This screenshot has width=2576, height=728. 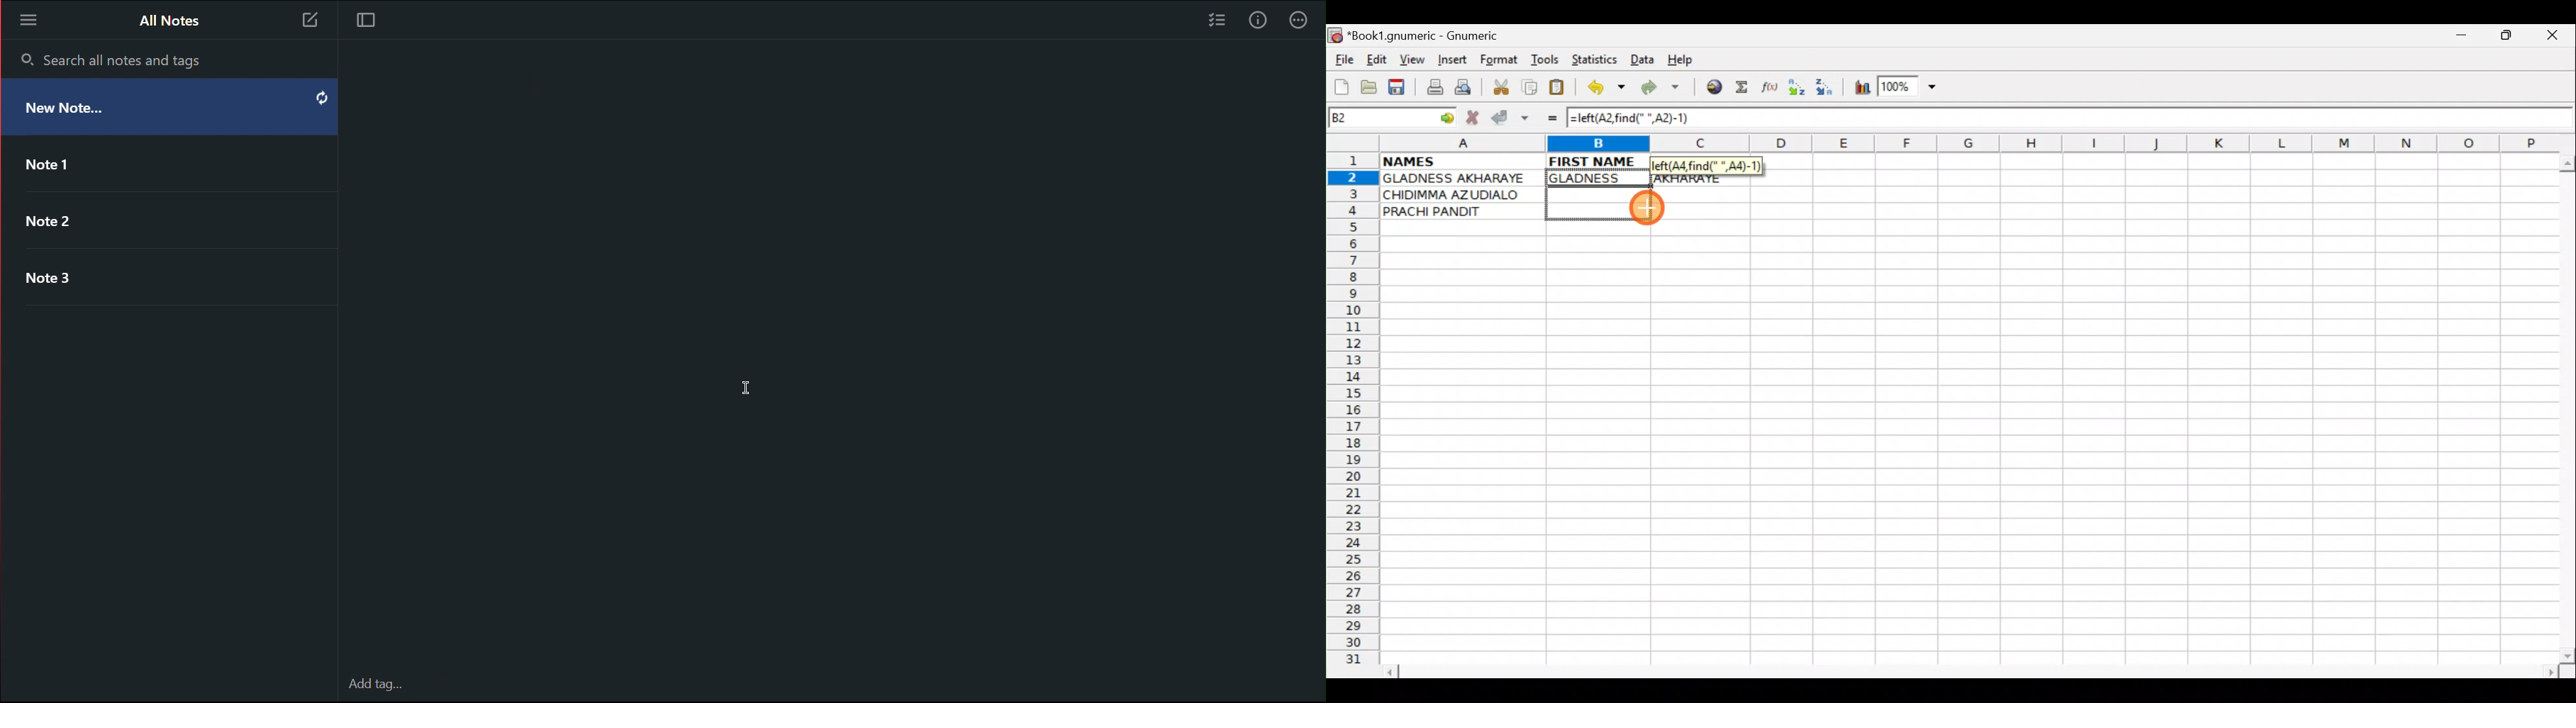 I want to click on Enter formula, so click(x=1546, y=118).